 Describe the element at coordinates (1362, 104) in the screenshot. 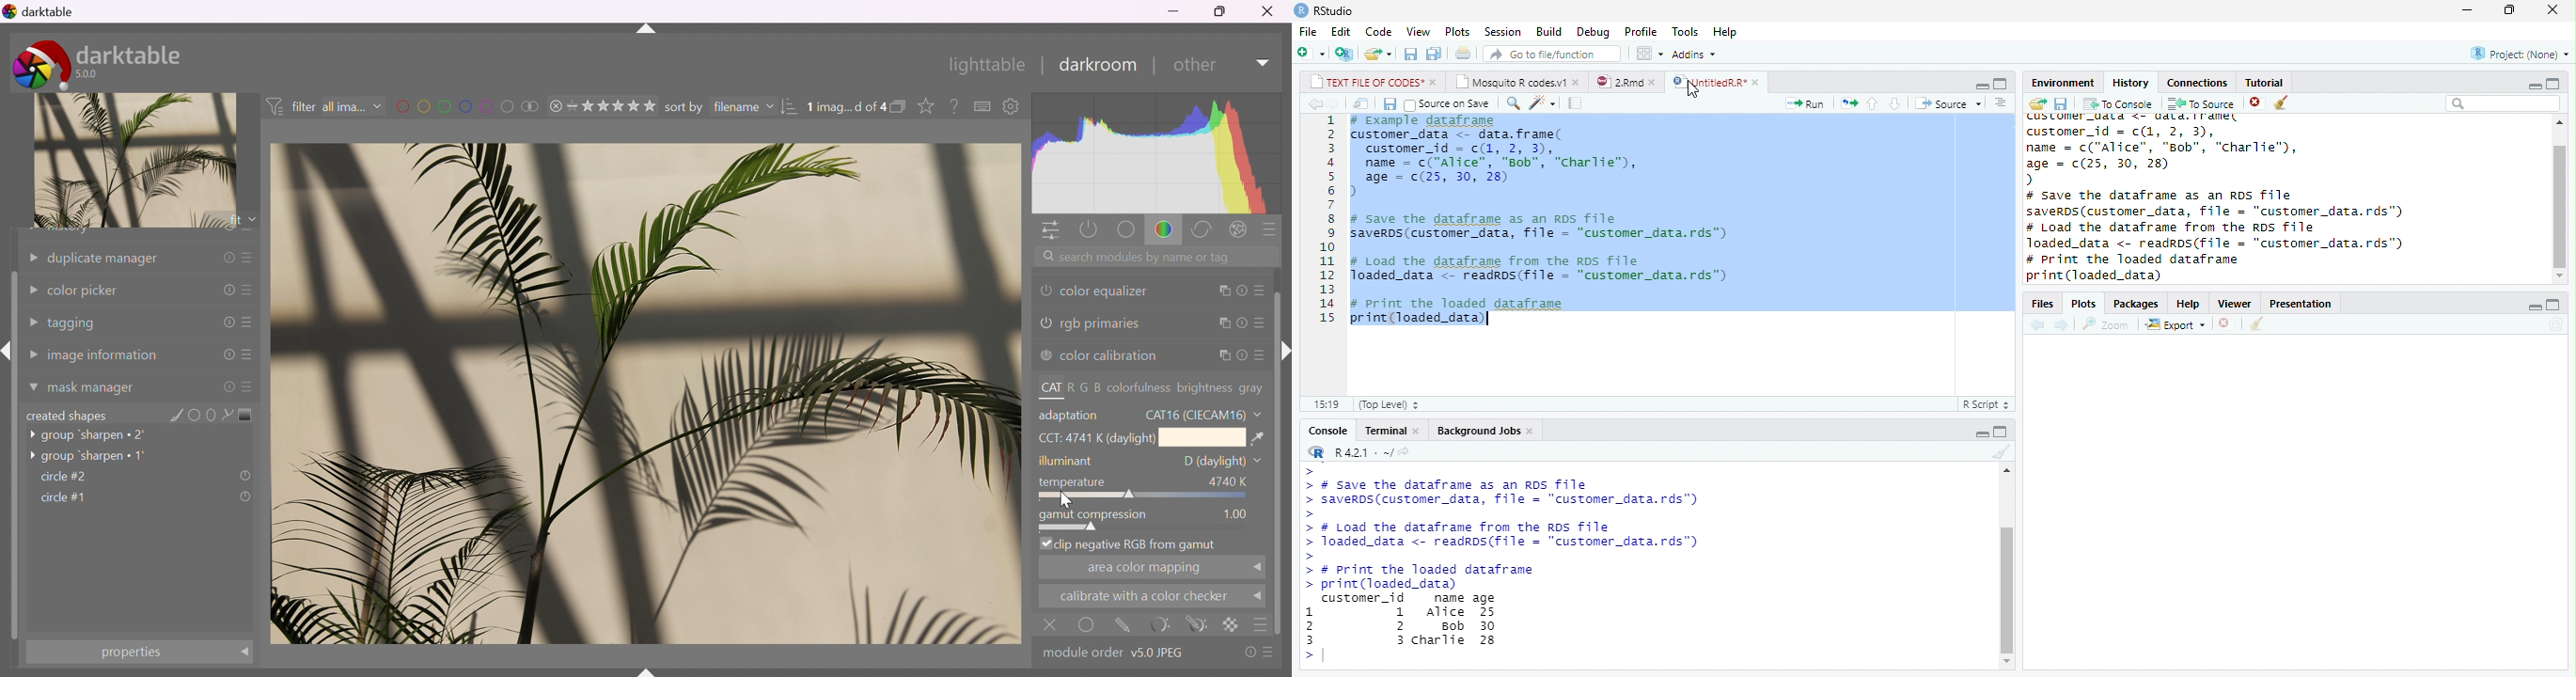

I see `open in new window` at that location.